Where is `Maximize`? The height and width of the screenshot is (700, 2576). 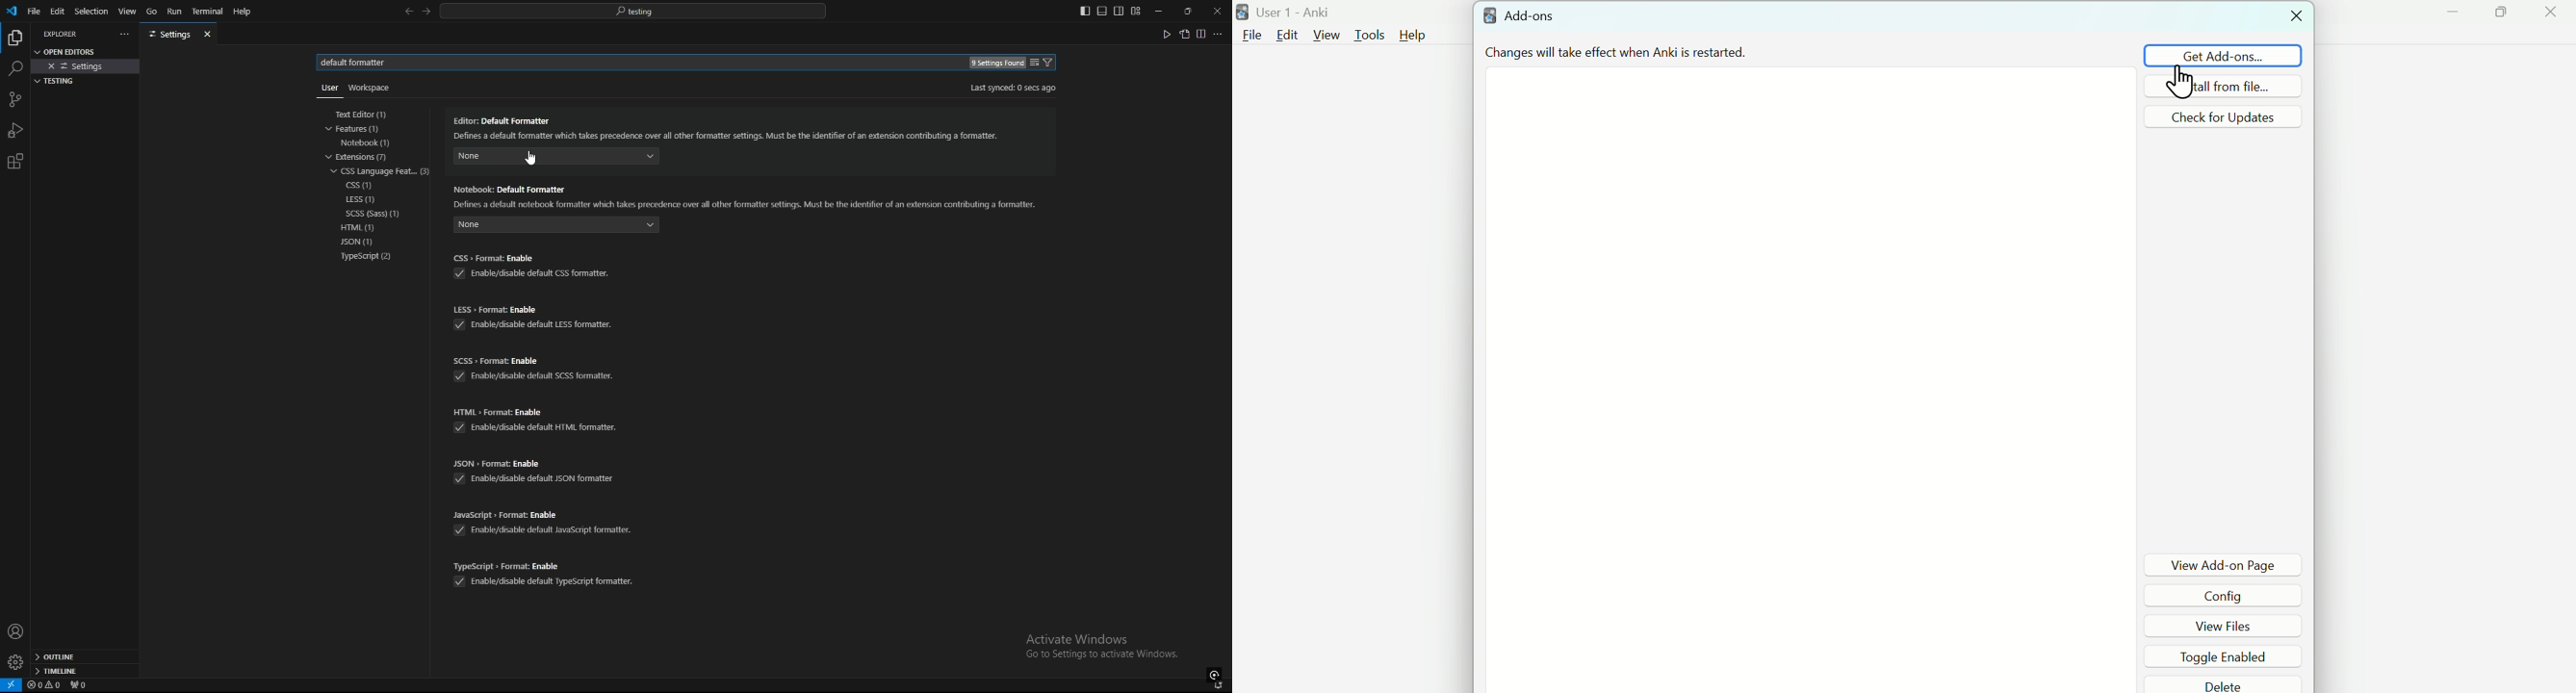 Maximize is located at coordinates (2504, 15).